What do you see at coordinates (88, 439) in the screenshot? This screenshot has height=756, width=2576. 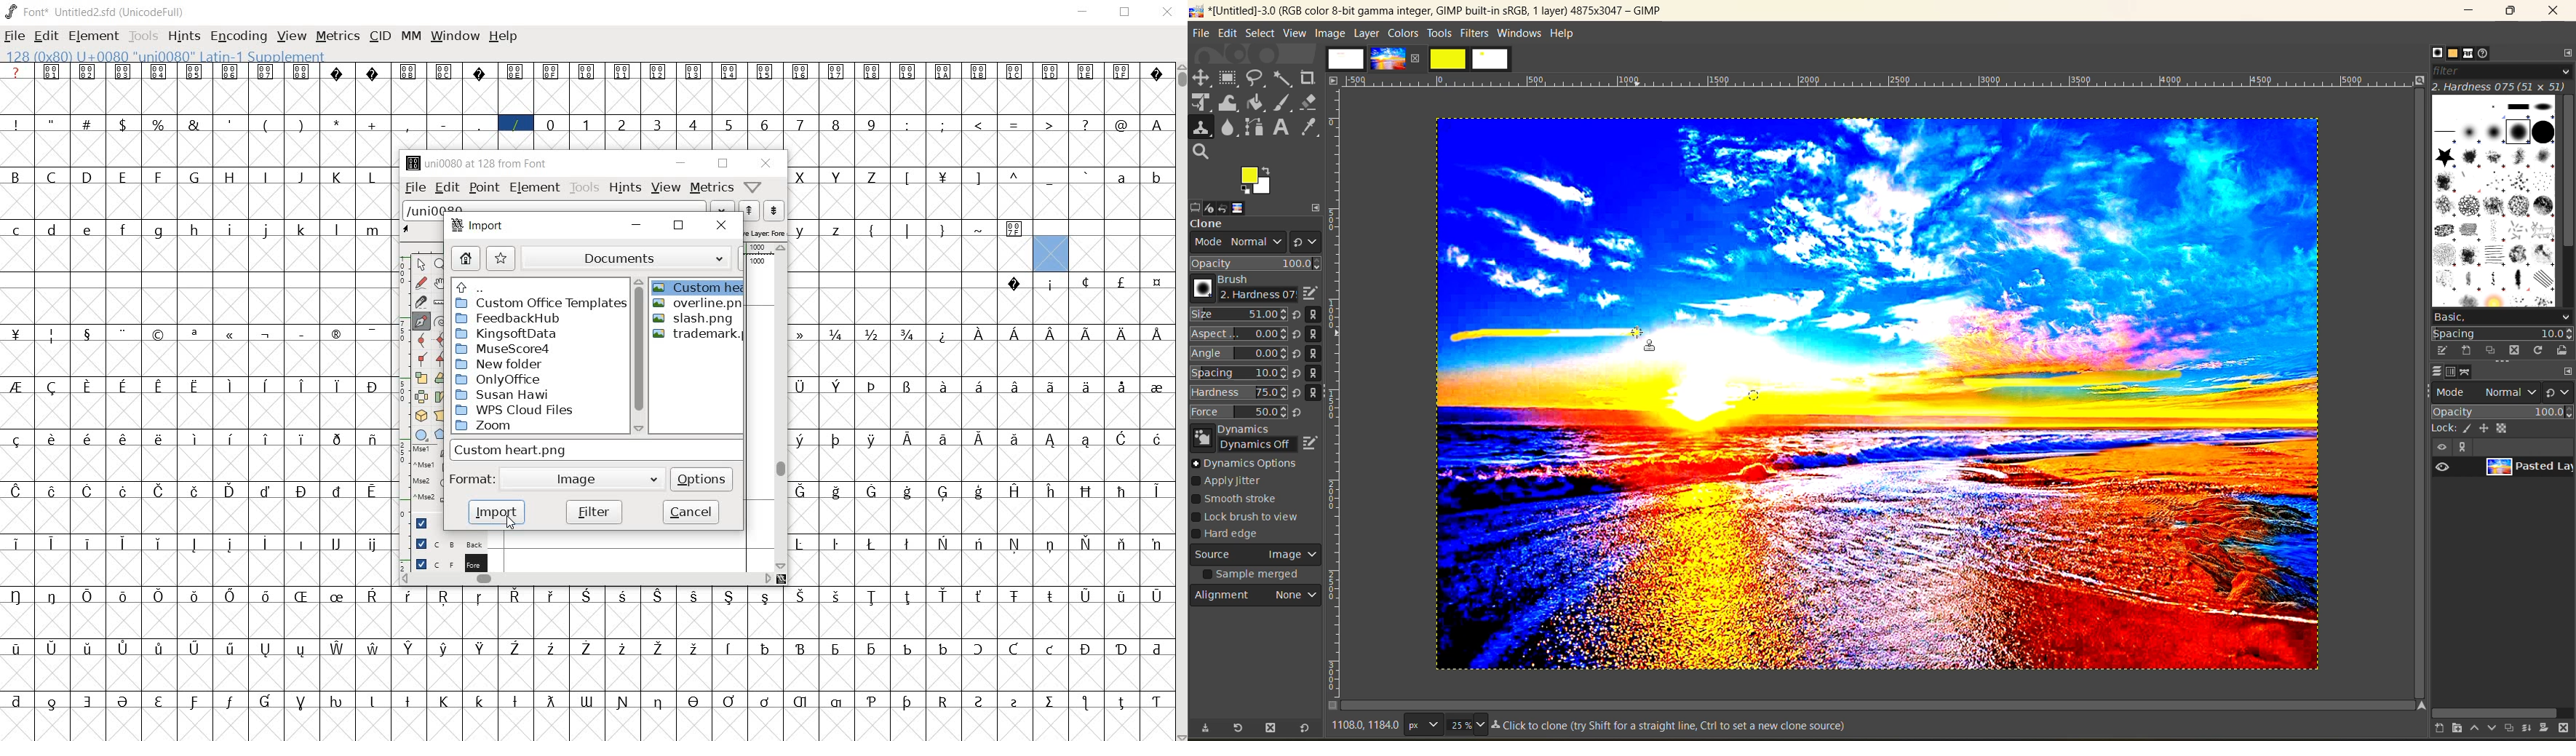 I see `glyph` at bounding box center [88, 439].